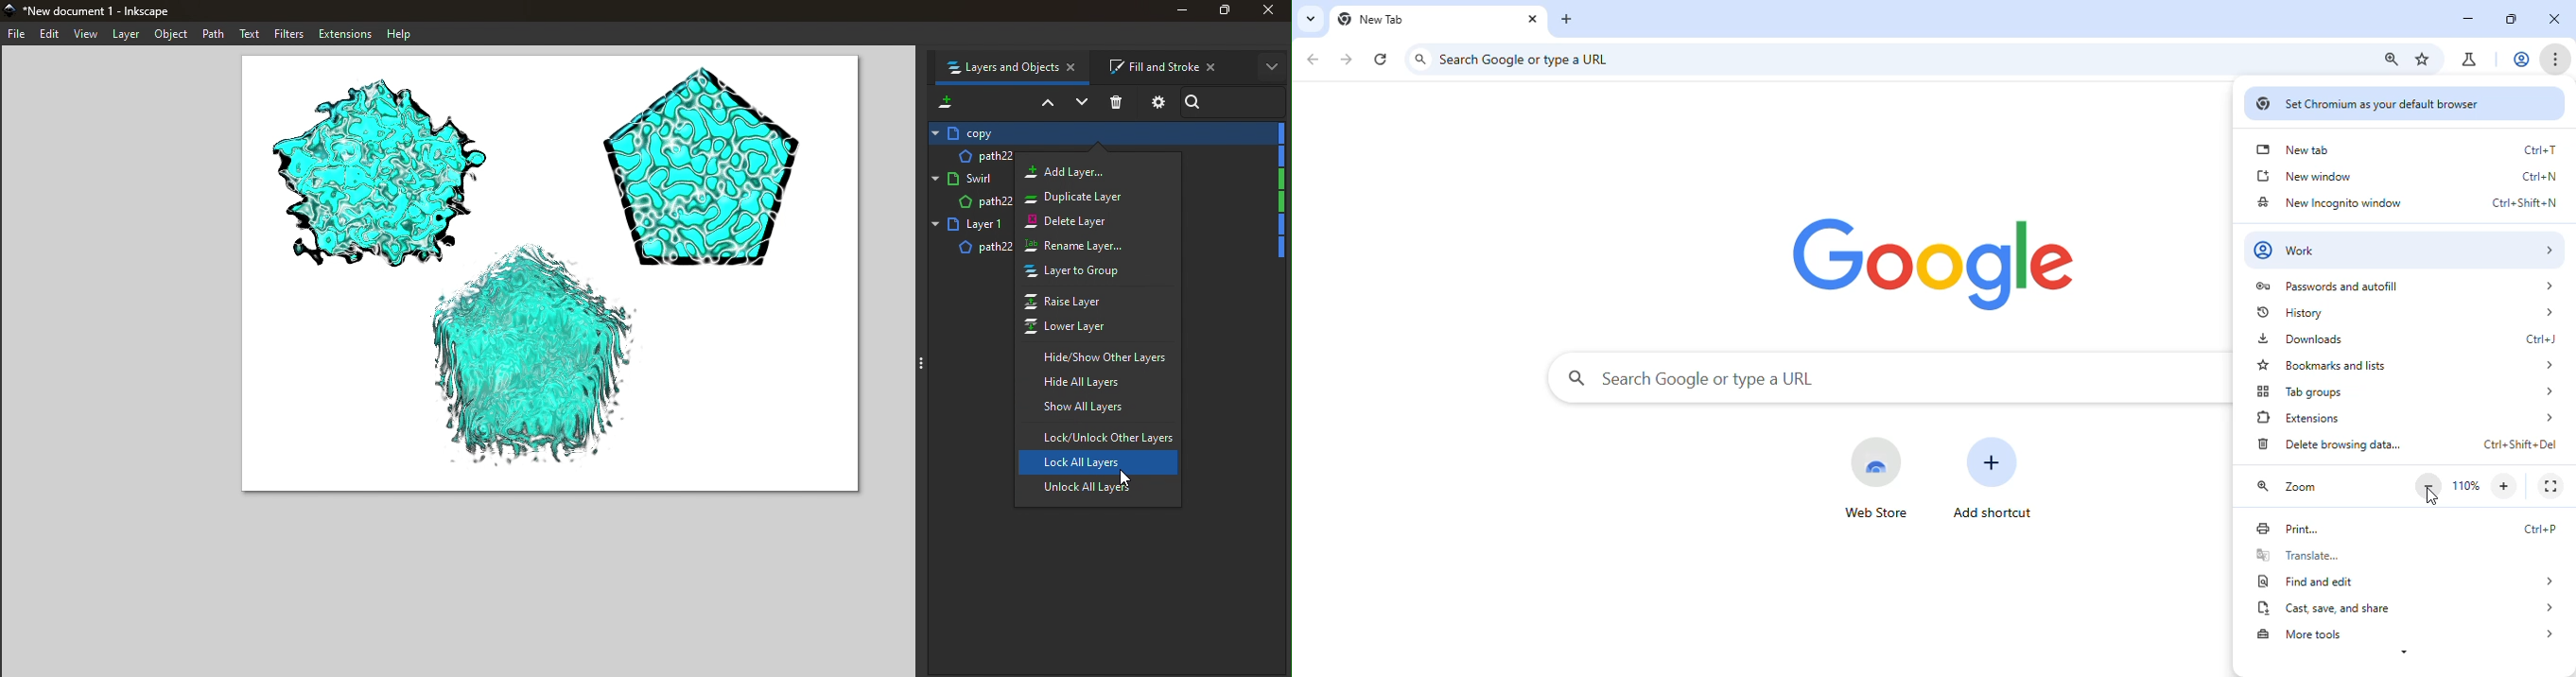 The image size is (2576, 700). What do you see at coordinates (215, 35) in the screenshot?
I see `Path` at bounding box center [215, 35].